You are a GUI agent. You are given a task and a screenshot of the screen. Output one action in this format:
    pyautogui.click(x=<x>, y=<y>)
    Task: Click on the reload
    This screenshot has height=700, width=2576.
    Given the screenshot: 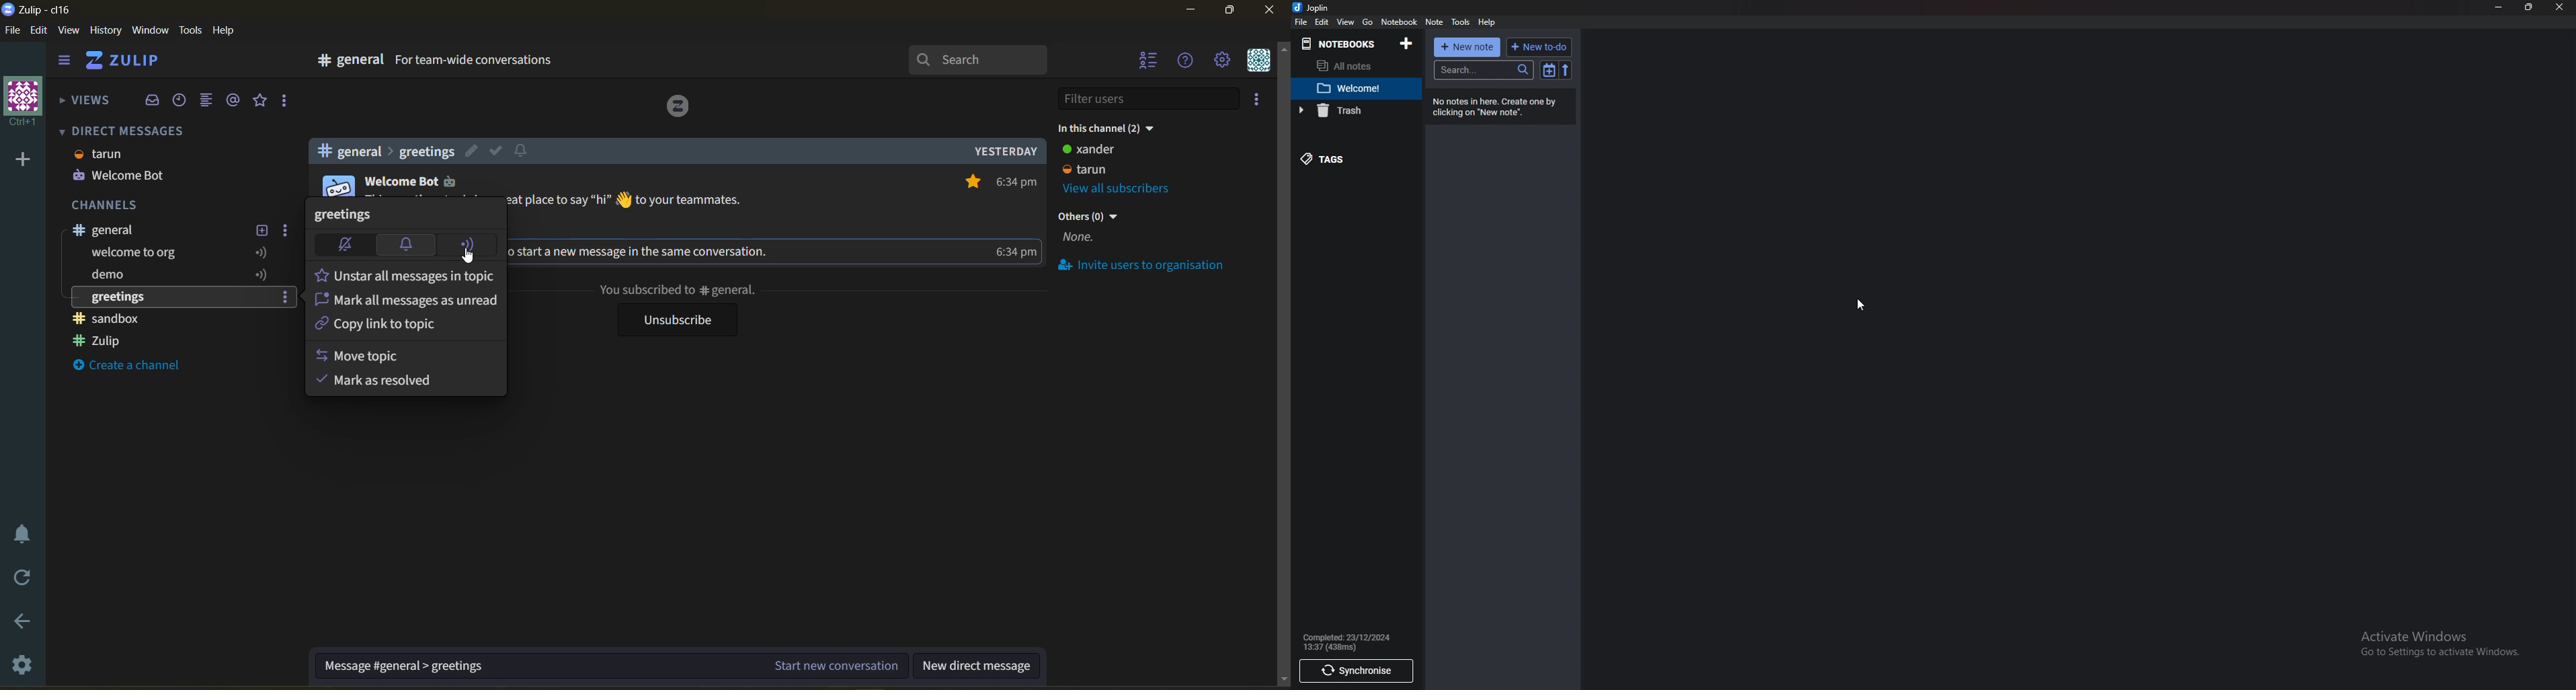 What is the action you would take?
    pyautogui.click(x=18, y=581)
    